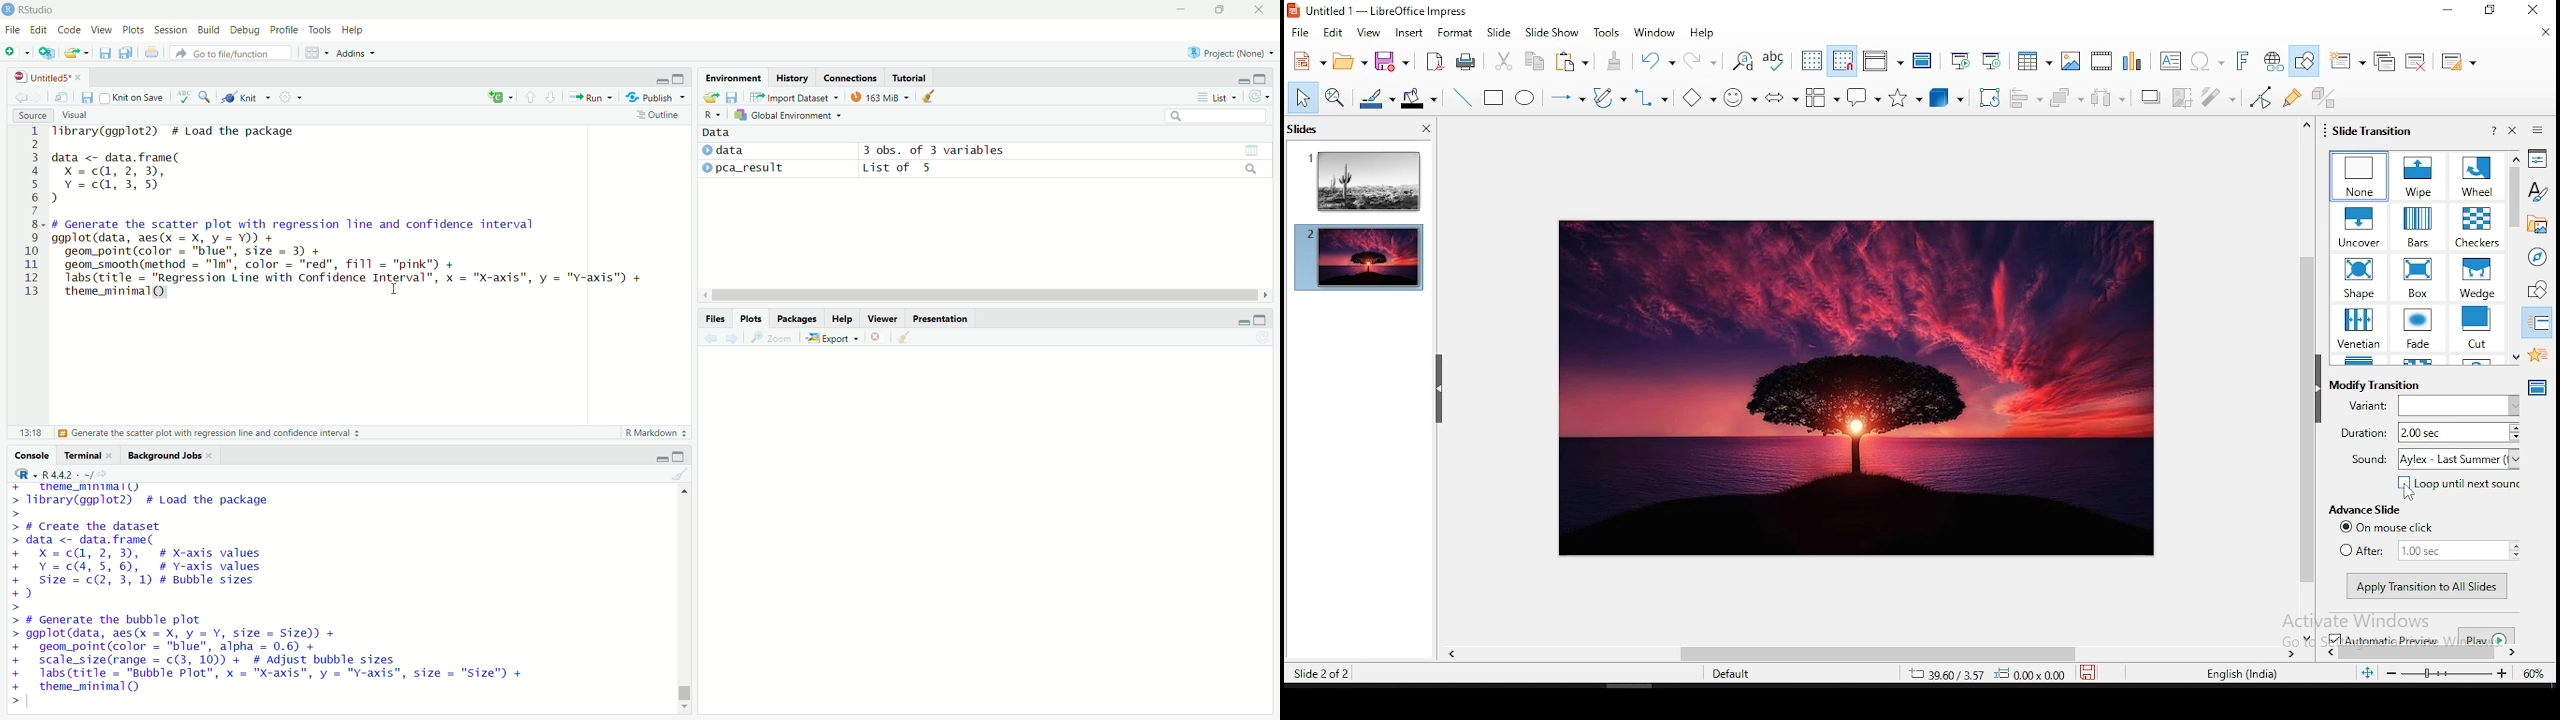  I want to click on slide layout, so click(2459, 60).